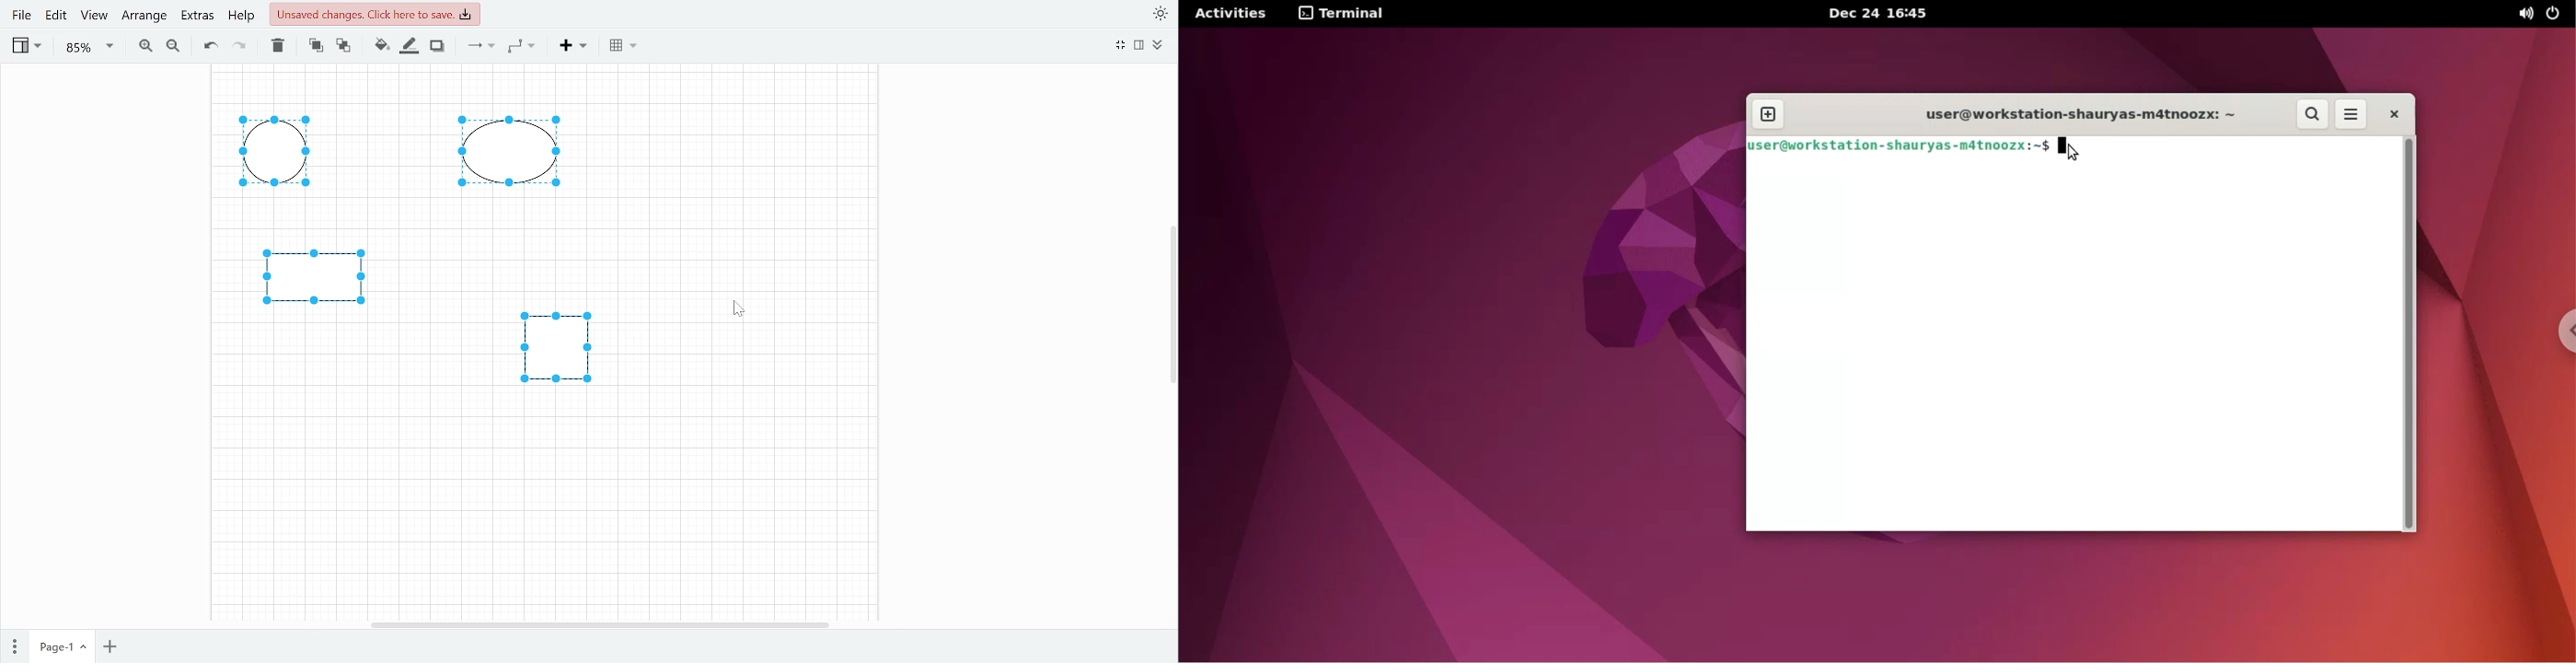 Image resolution: width=2576 pixels, height=672 pixels. Describe the element at coordinates (89, 48) in the screenshot. I see `Zoom` at that location.